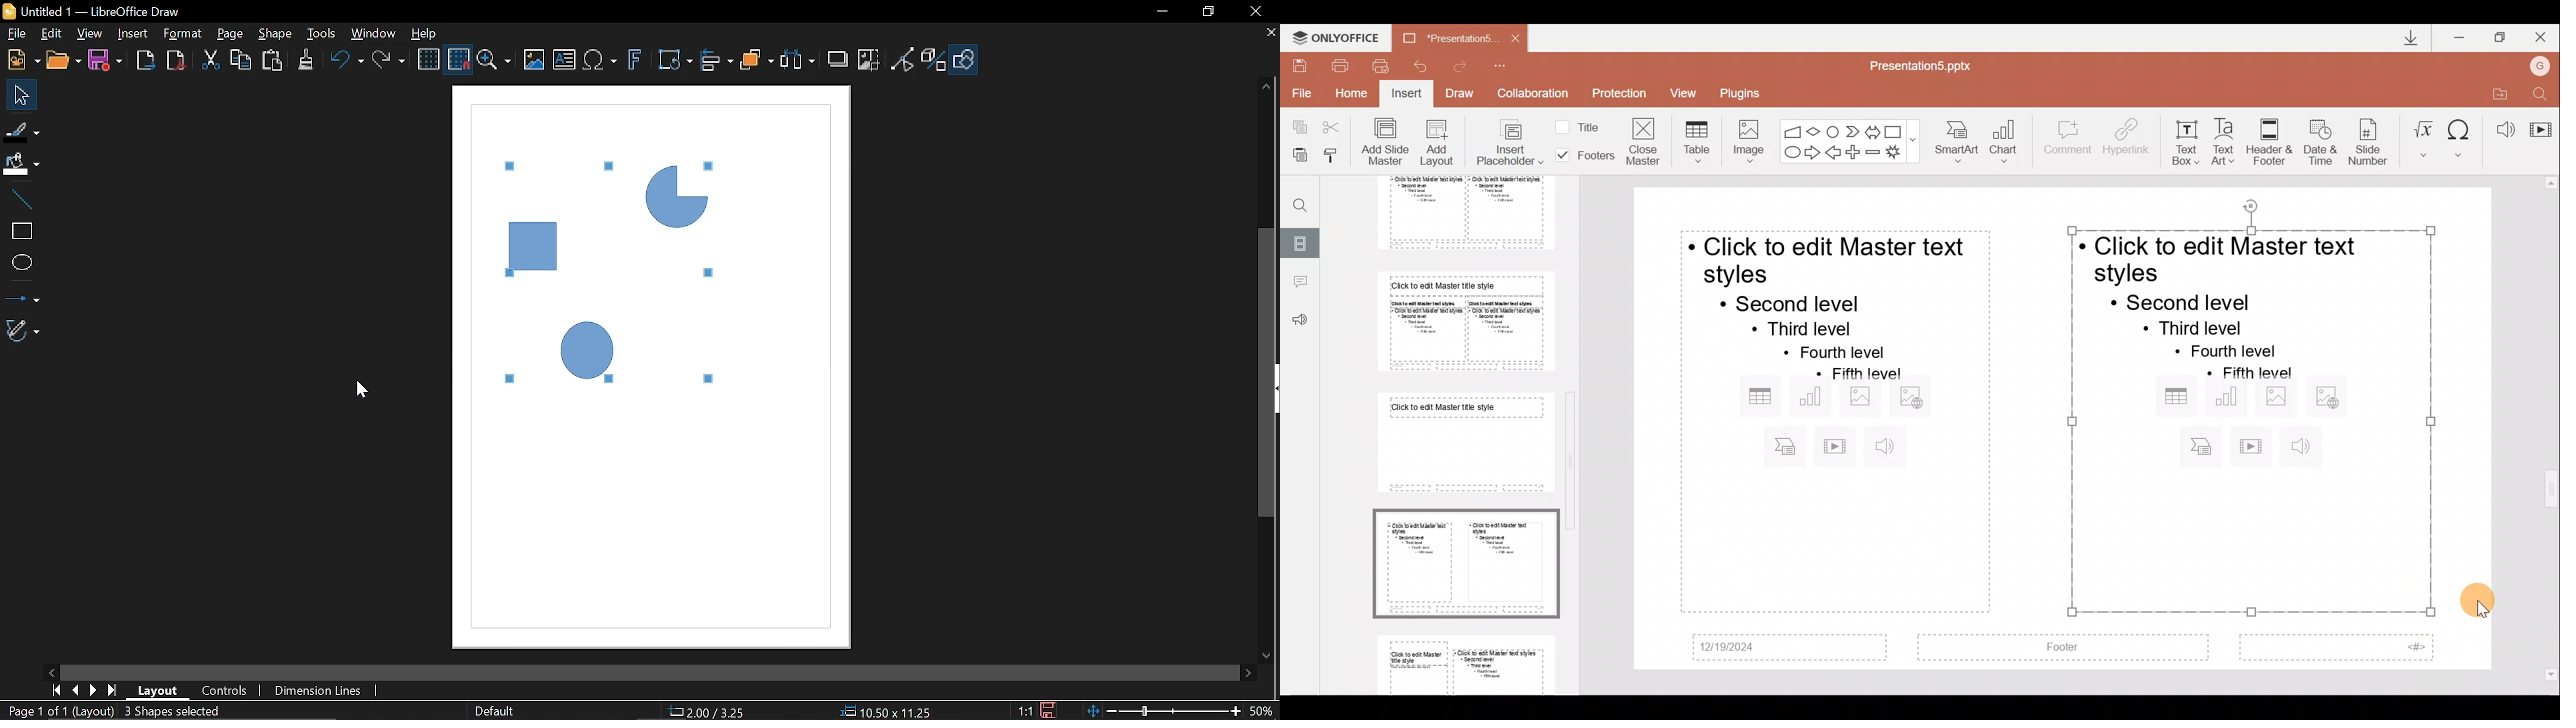 The image size is (2576, 728). I want to click on Close masters, so click(1645, 141).